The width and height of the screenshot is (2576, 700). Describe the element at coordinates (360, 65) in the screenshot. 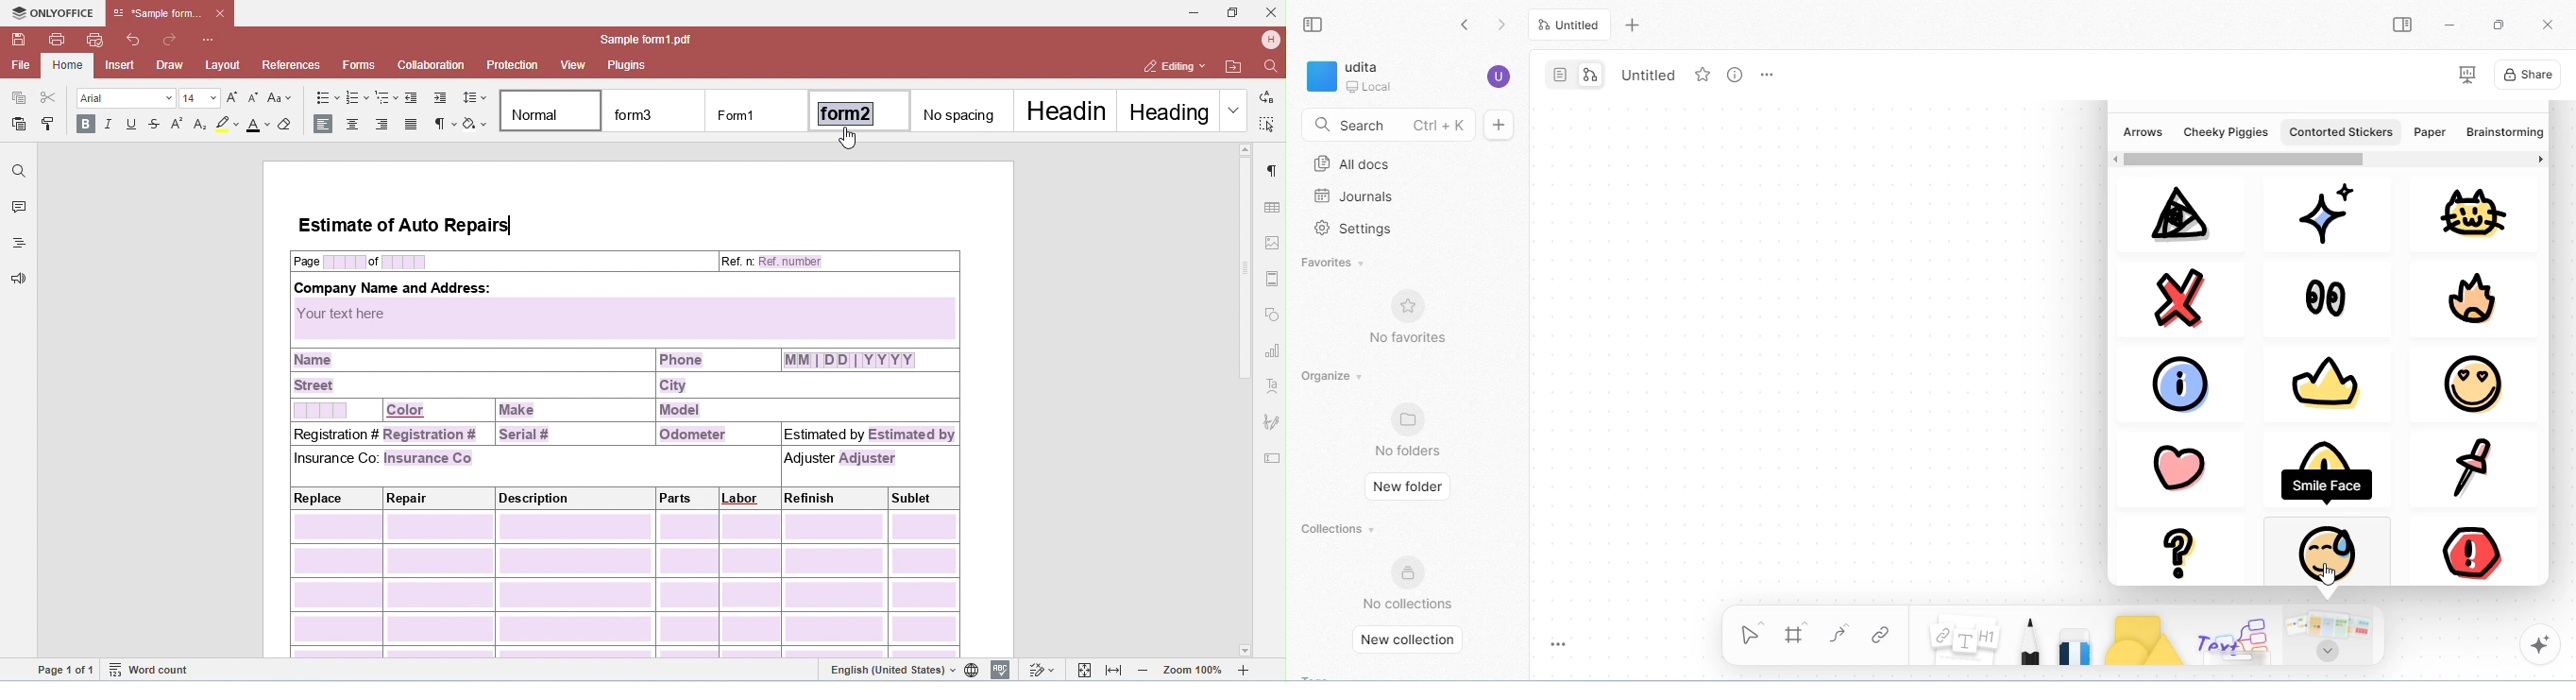

I see `forms` at that location.